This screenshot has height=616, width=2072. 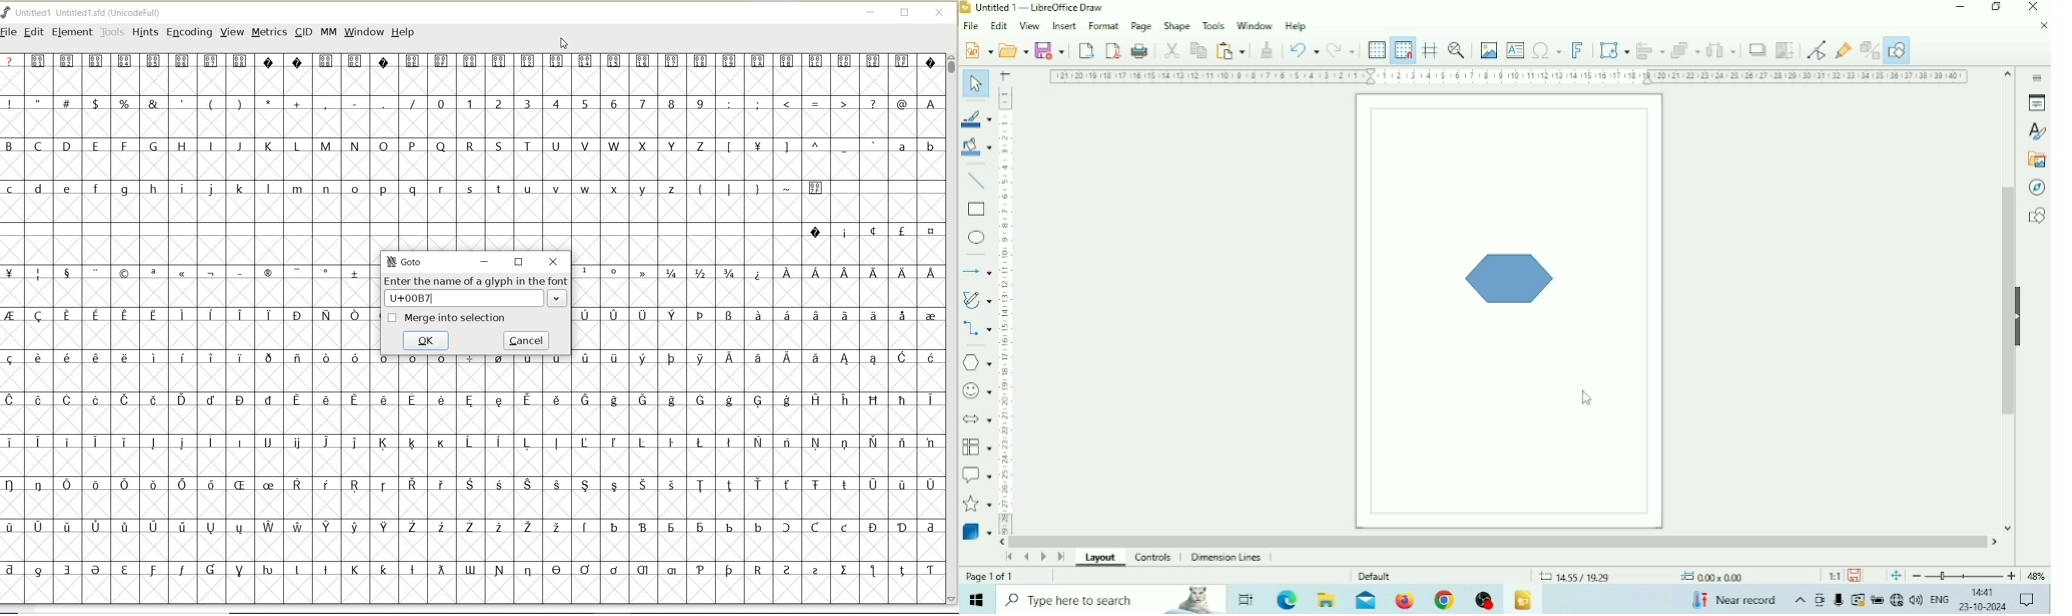 I want to click on OBS Studio, so click(x=1484, y=600).